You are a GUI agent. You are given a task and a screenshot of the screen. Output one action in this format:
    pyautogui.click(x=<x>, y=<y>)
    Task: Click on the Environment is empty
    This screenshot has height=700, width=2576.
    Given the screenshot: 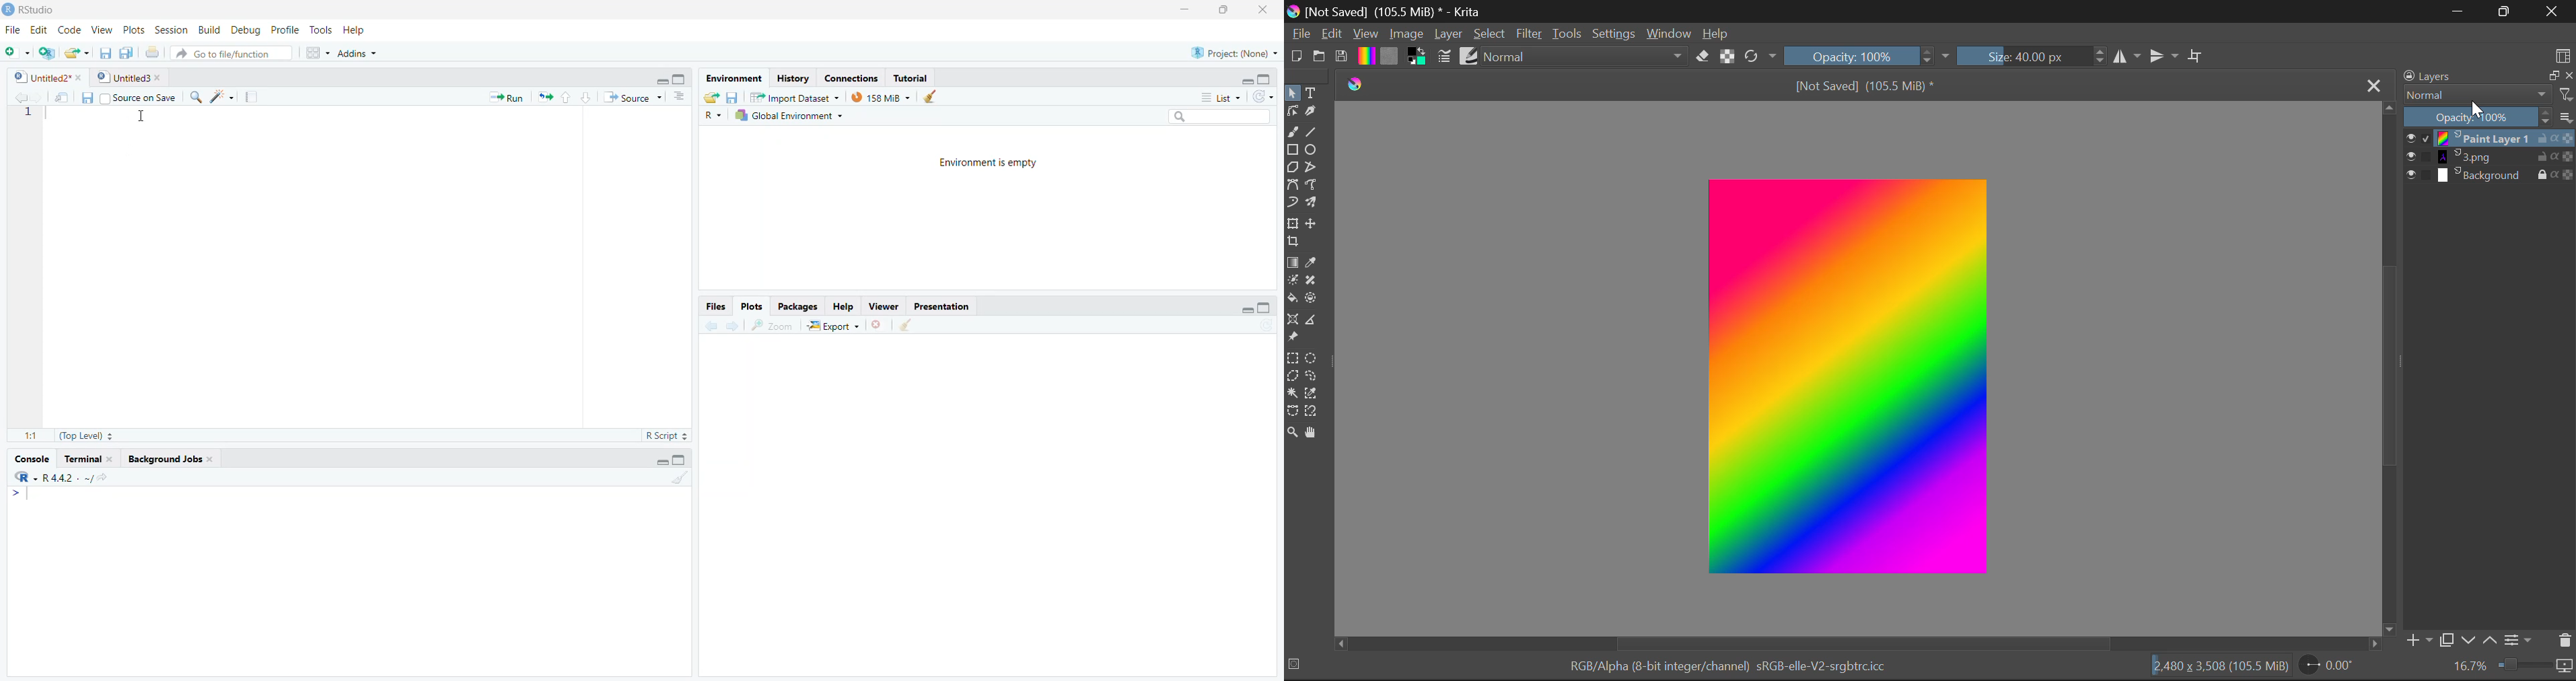 What is the action you would take?
    pyautogui.click(x=986, y=208)
    